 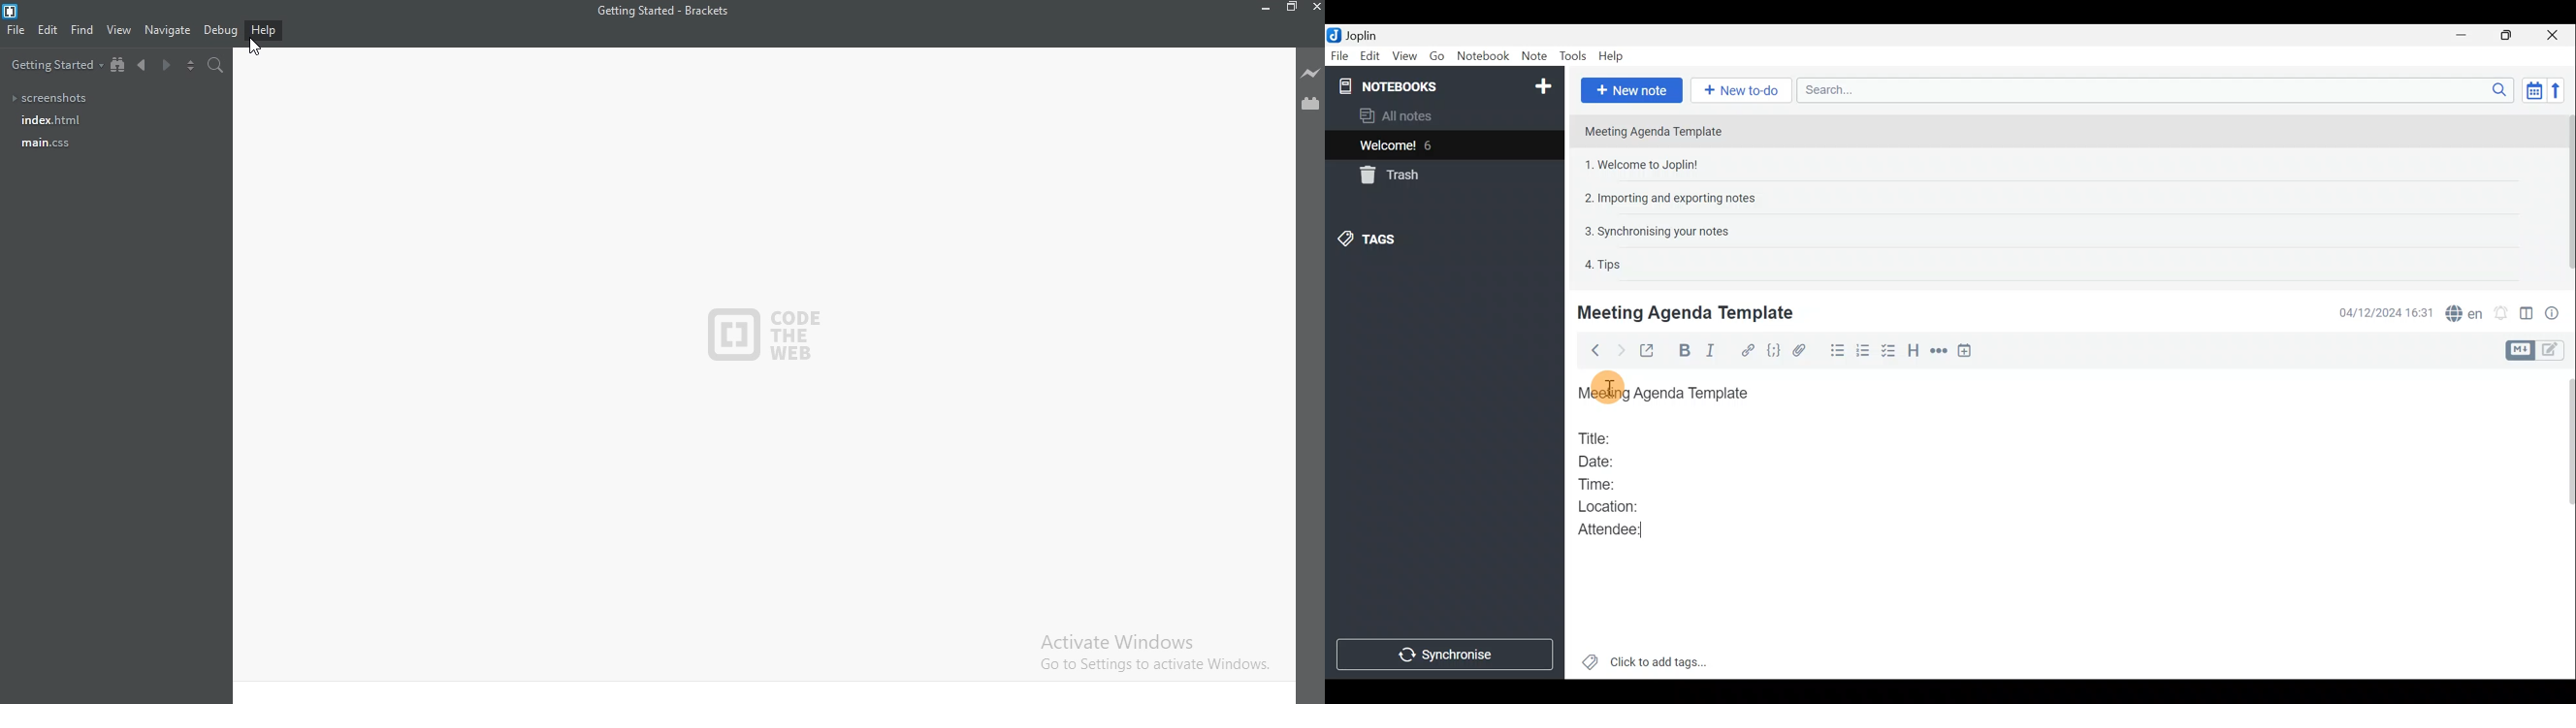 What do you see at coordinates (1597, 482) in the screenshot?
I see `Time:` at bounding box center [1597, 482].